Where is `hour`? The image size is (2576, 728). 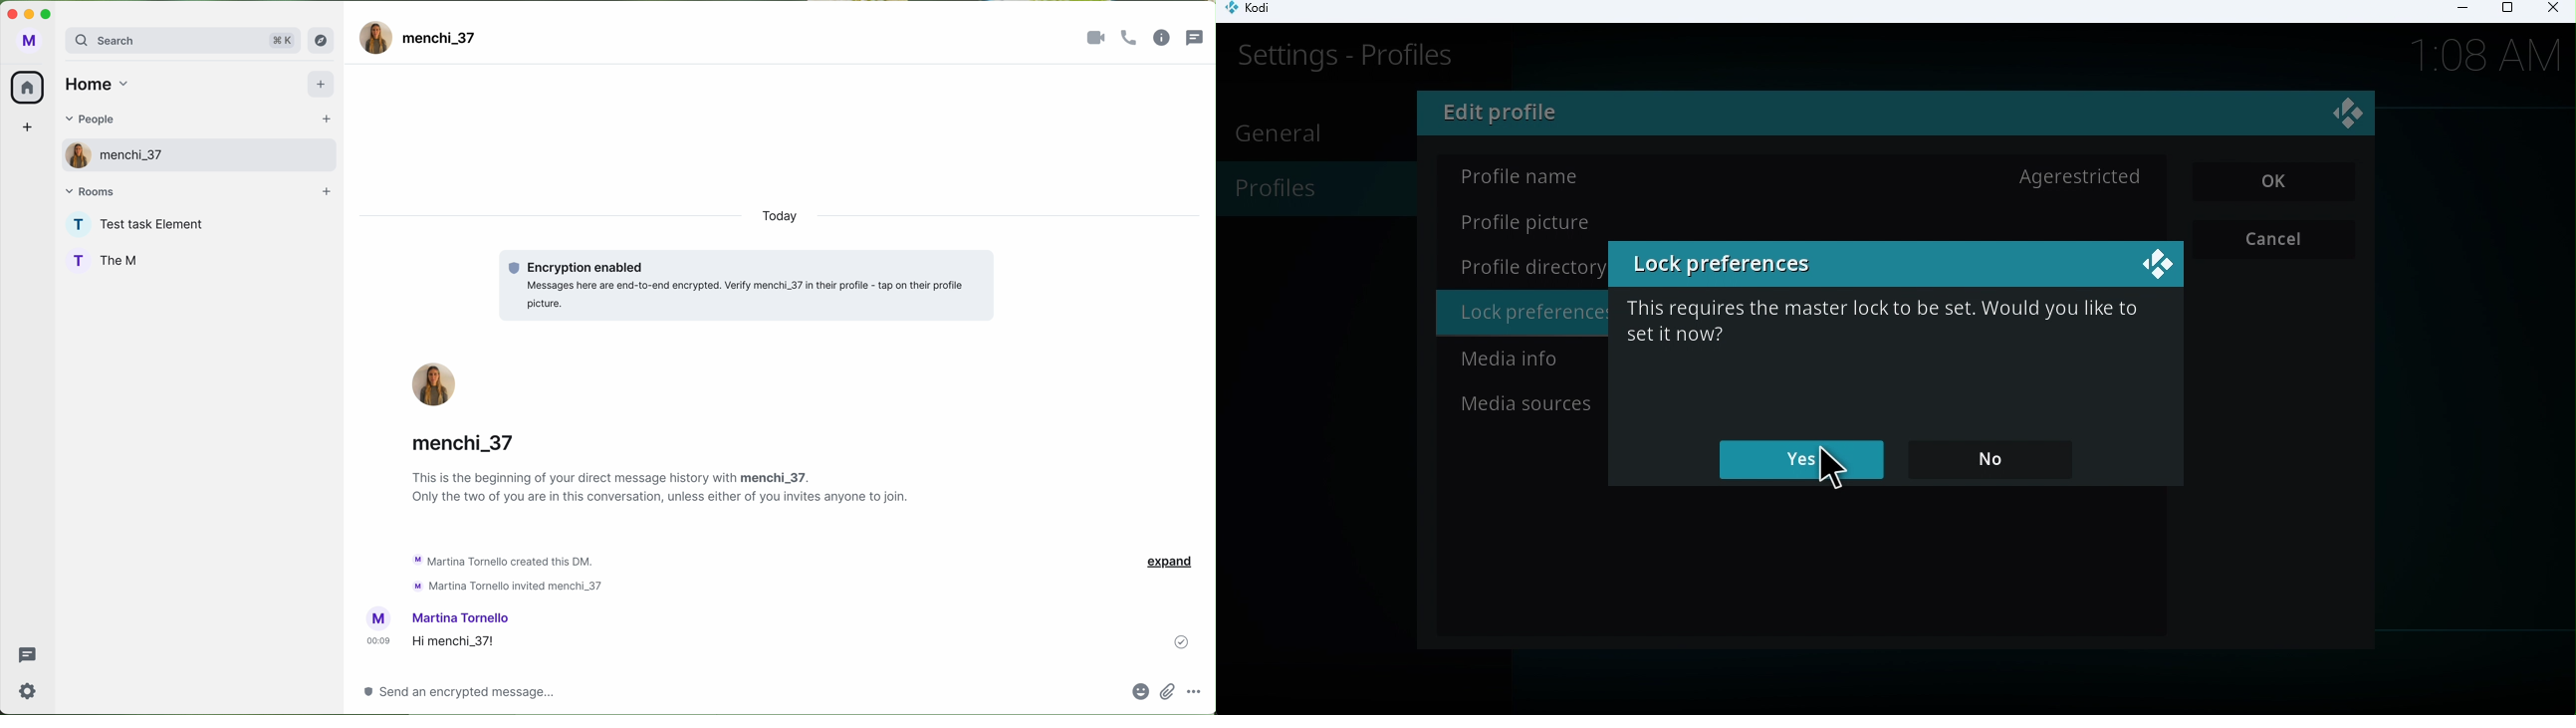
hour is located at coordinates (378, 640).